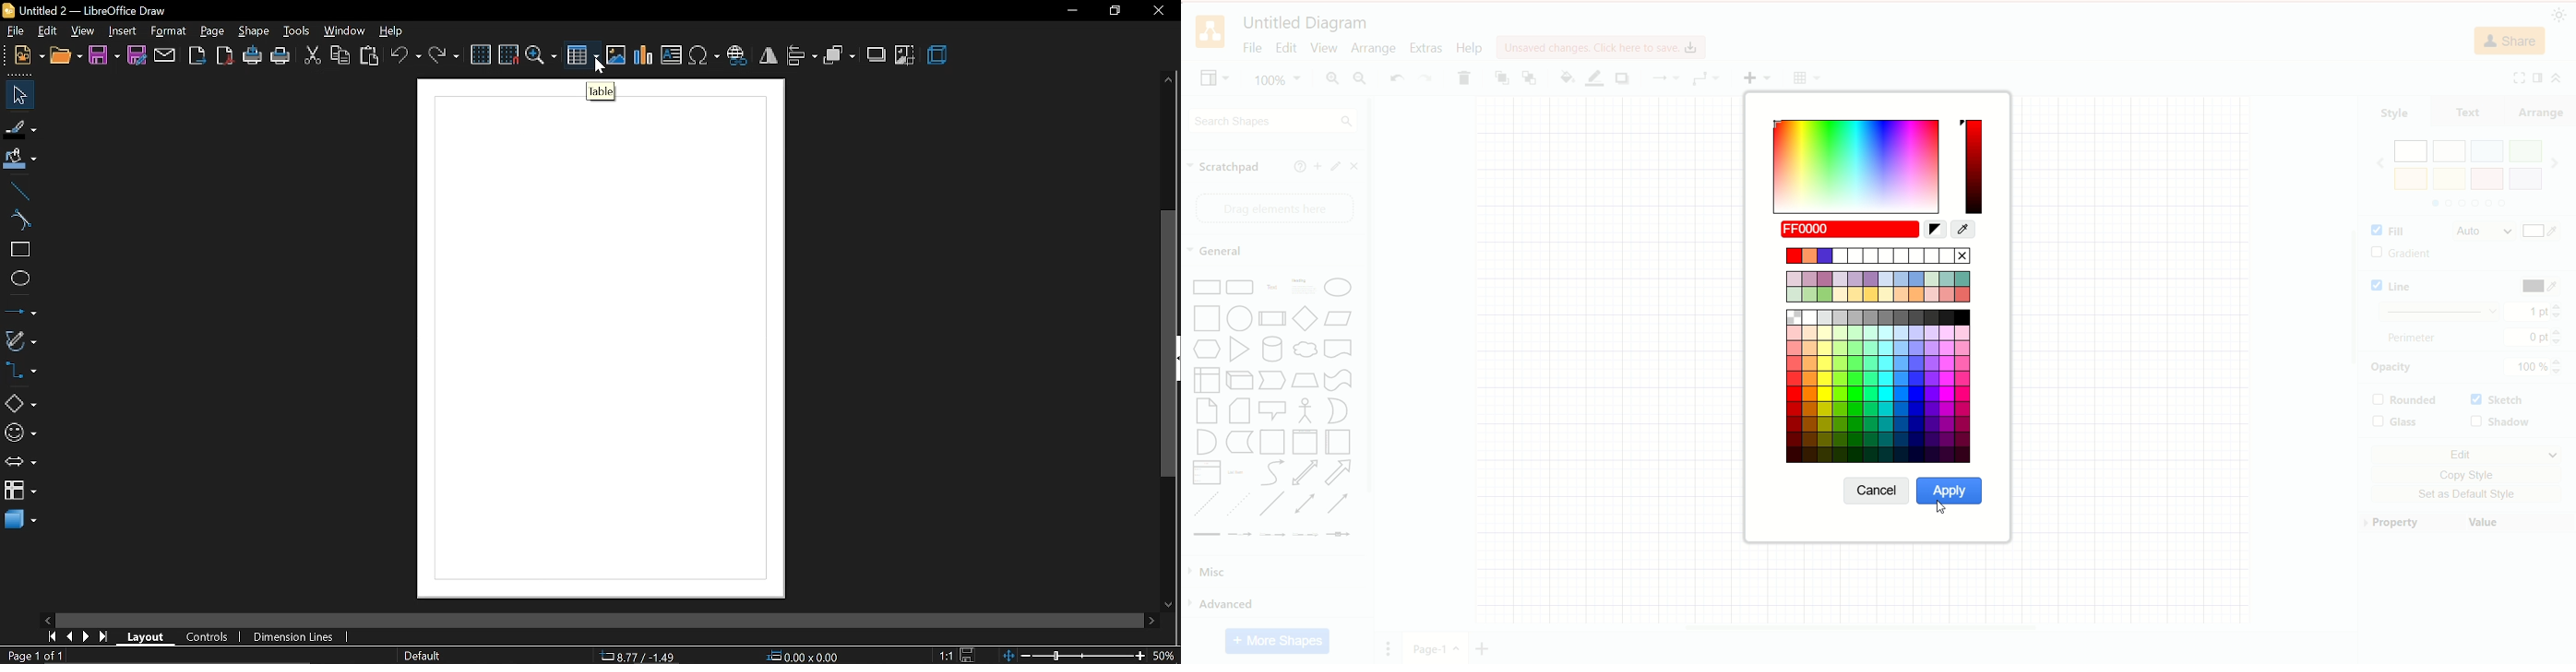  What do you see at coordinates (1855, 163) in the screenshot?
I see `gradient color map` at bounding box center [1855, 163].